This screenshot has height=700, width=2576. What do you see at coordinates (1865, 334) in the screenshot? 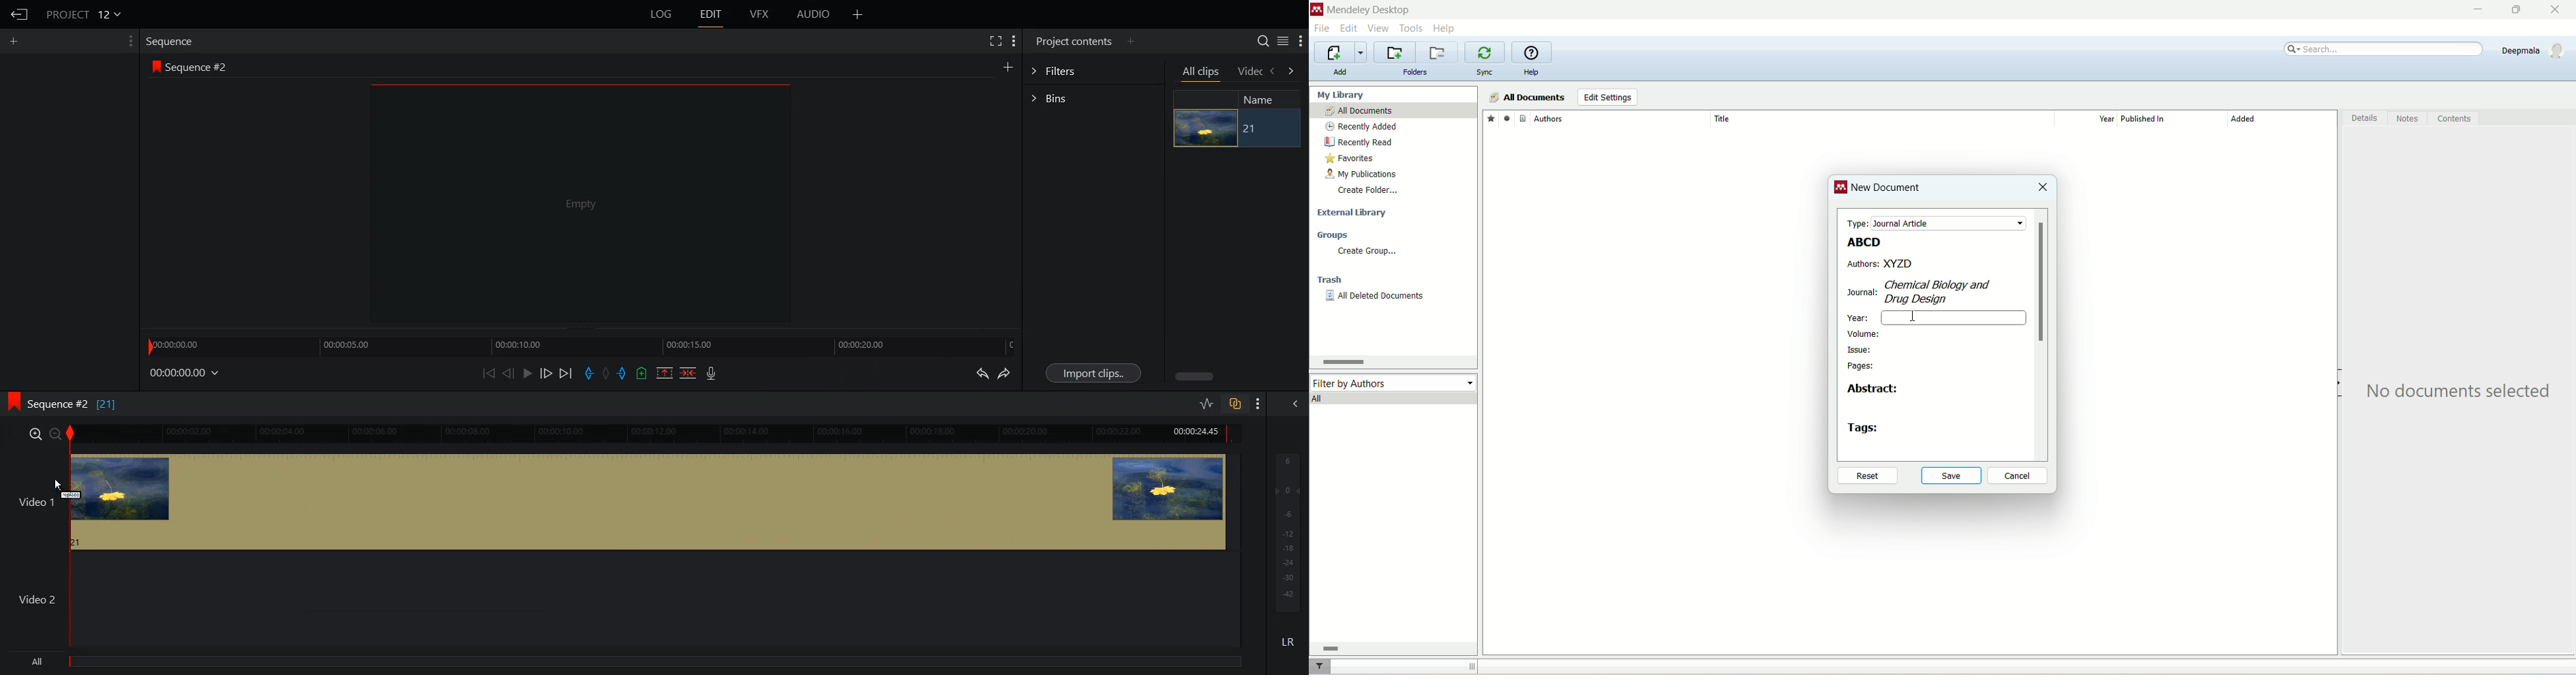
I see `volume` at bounding box center [1865, 334].